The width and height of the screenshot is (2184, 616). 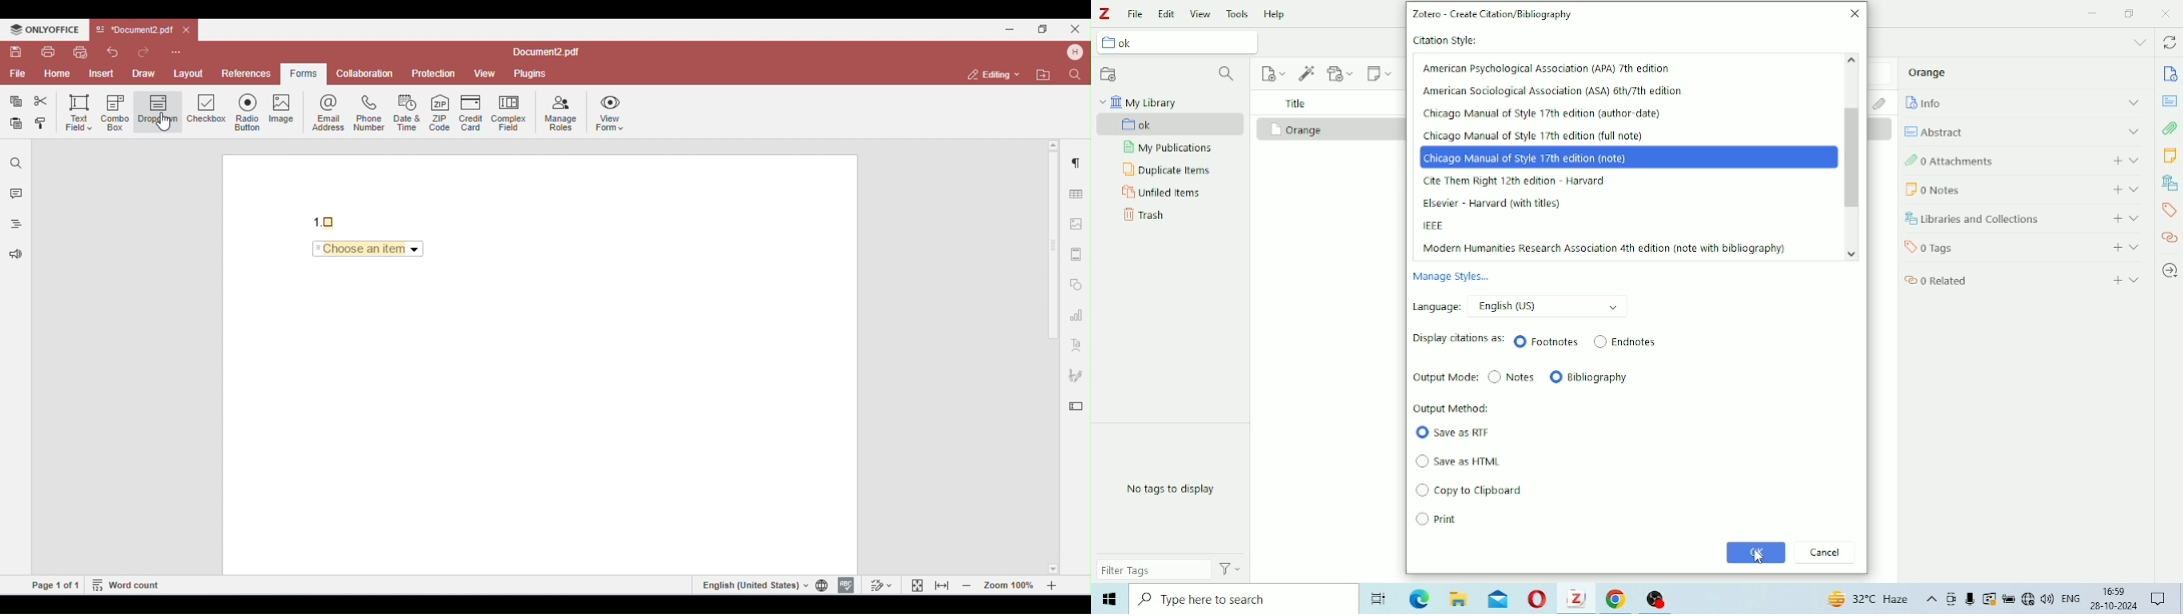 What do you see at coordinates (1928, 72) in the screenshot?
I see `Orange` at bounding box center [1928, 72].